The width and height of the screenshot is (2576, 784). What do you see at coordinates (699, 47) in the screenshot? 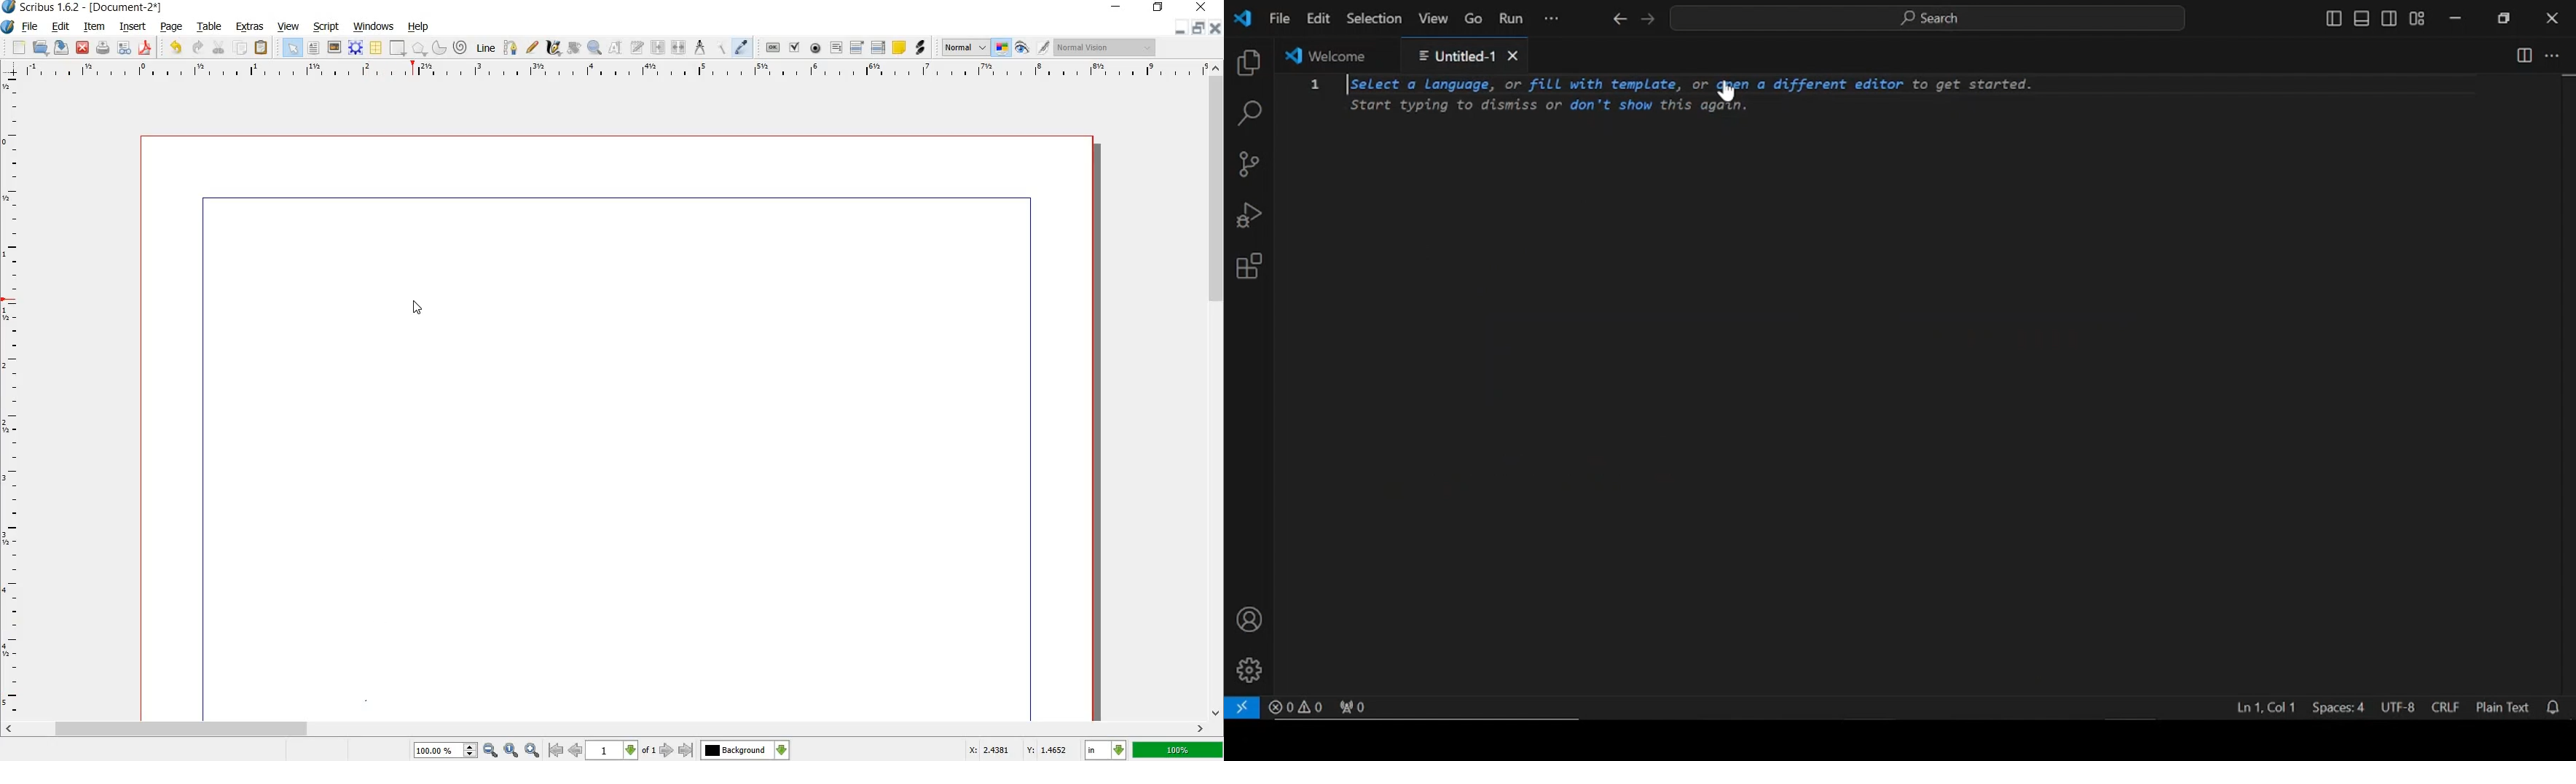
I see `MEASUREMENTS` at bounding box center [699, 47].